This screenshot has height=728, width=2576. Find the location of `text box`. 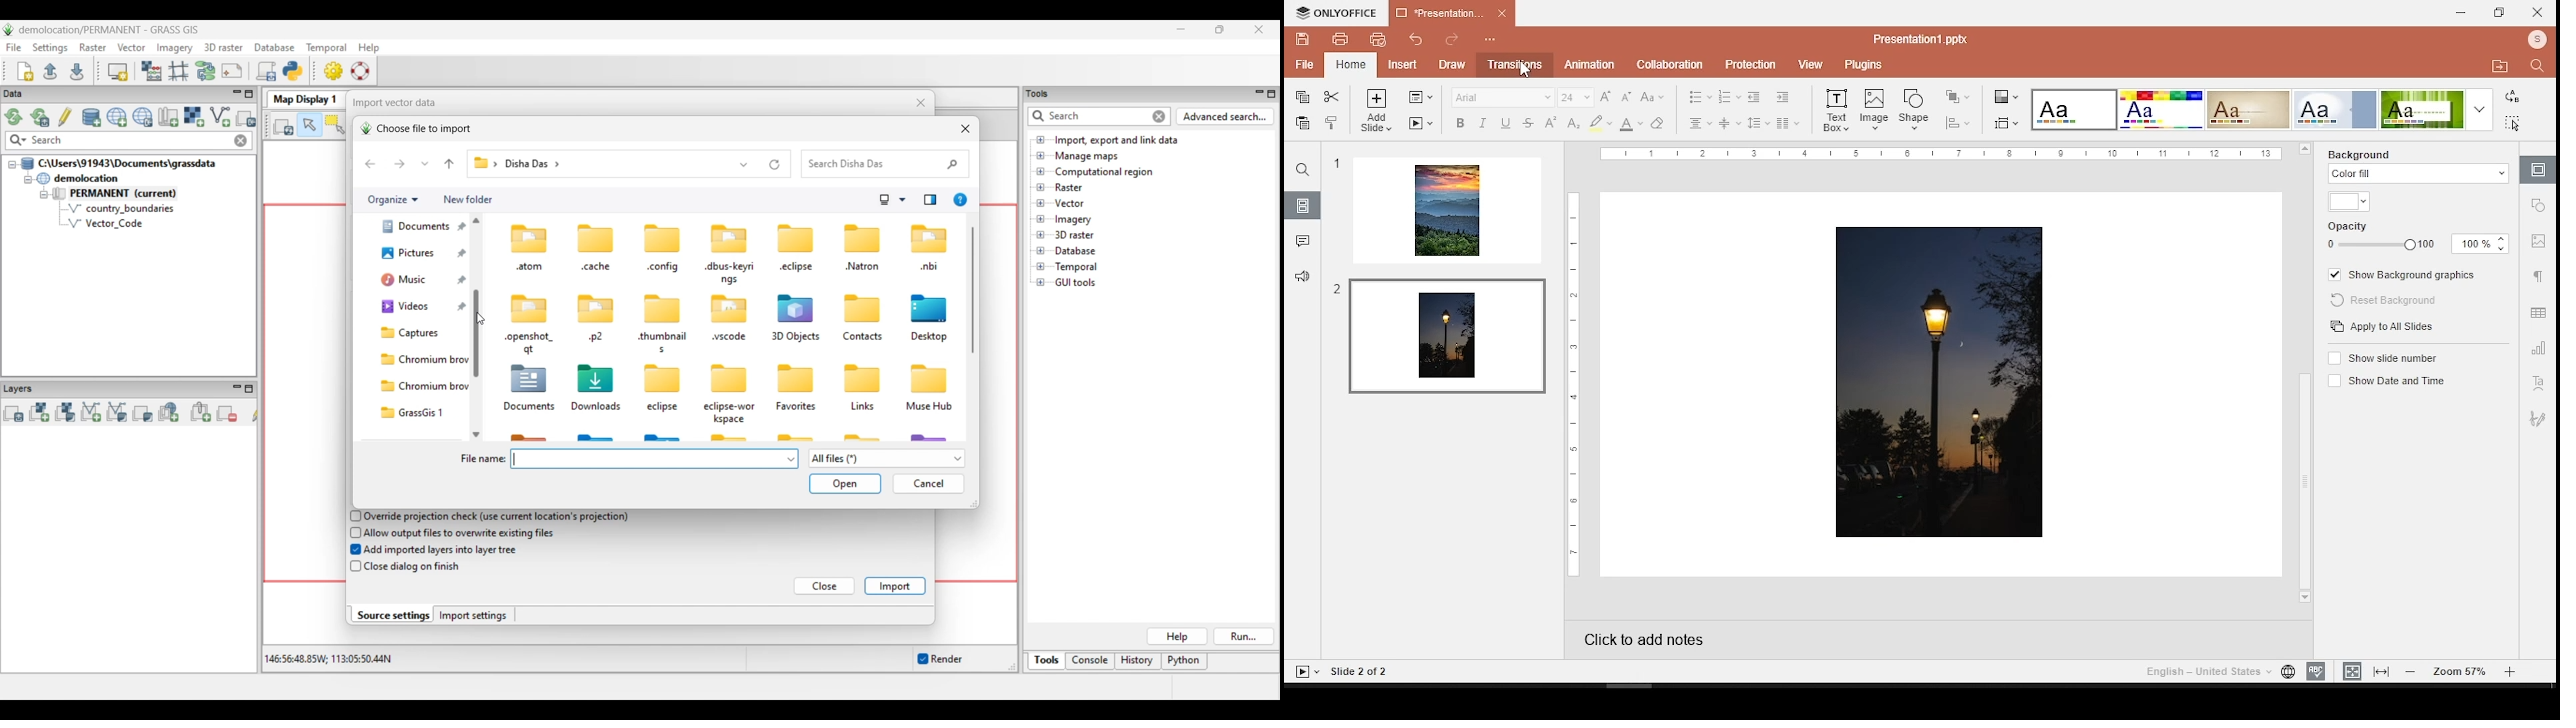

text box is located at coordinates (1836, 112).